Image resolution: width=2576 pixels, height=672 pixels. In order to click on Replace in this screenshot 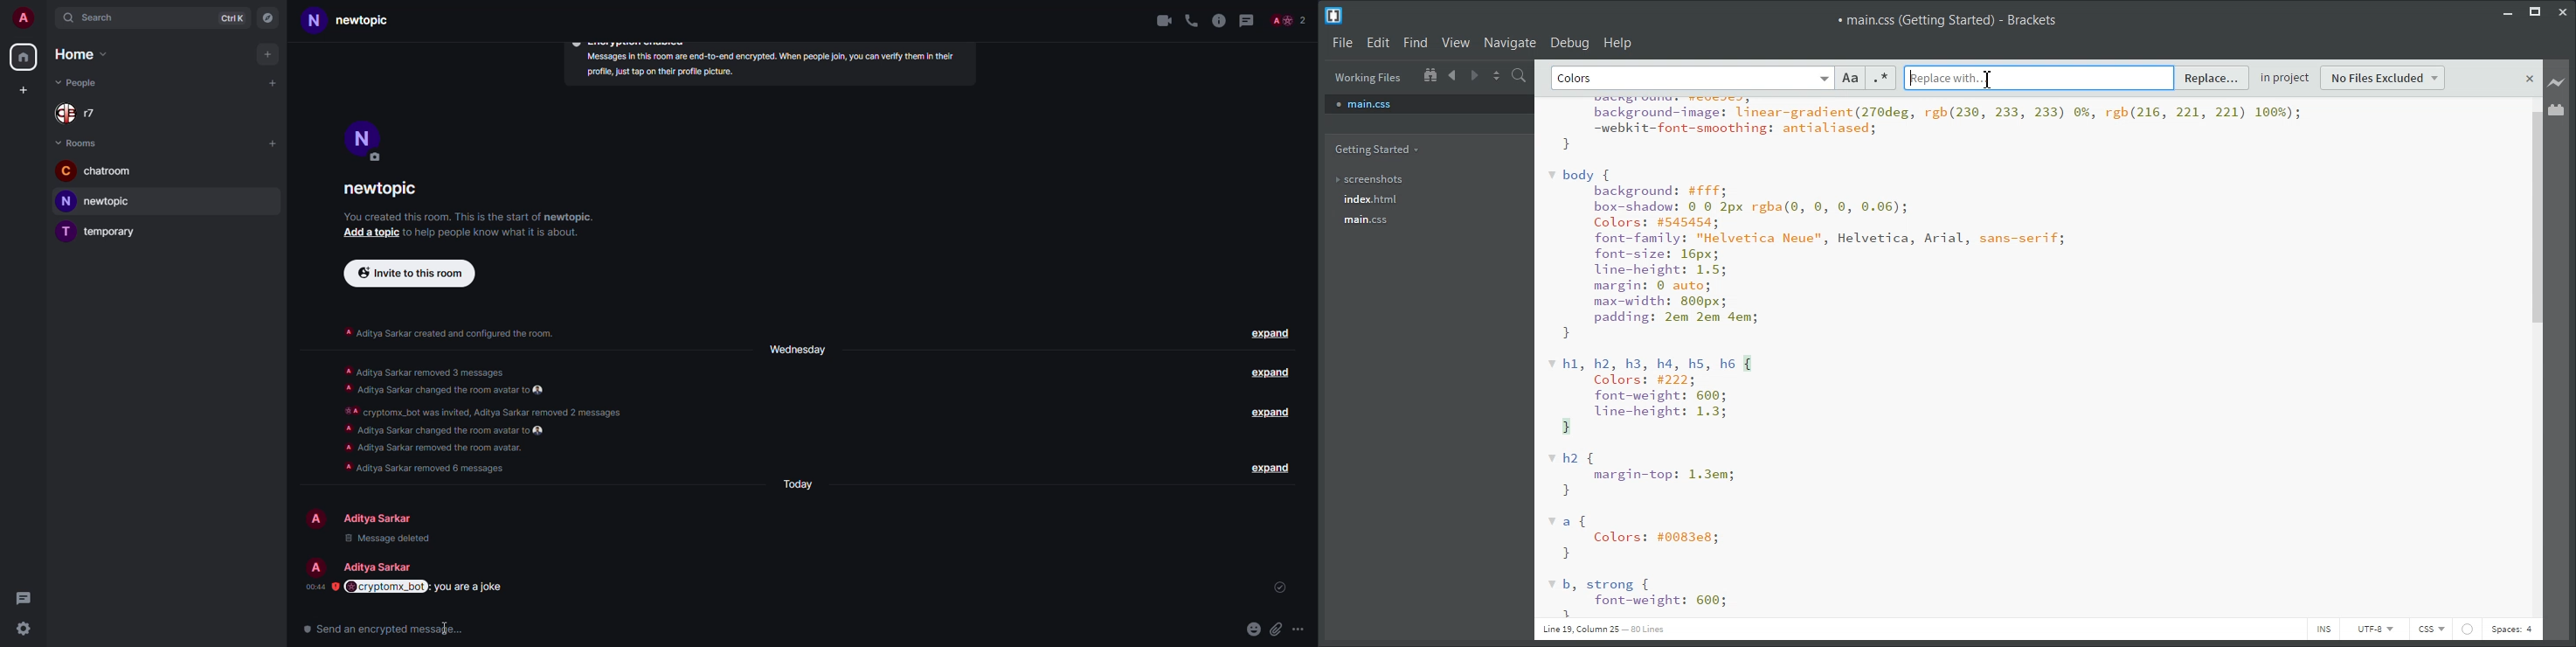, I will do `click(2212, 79)`.